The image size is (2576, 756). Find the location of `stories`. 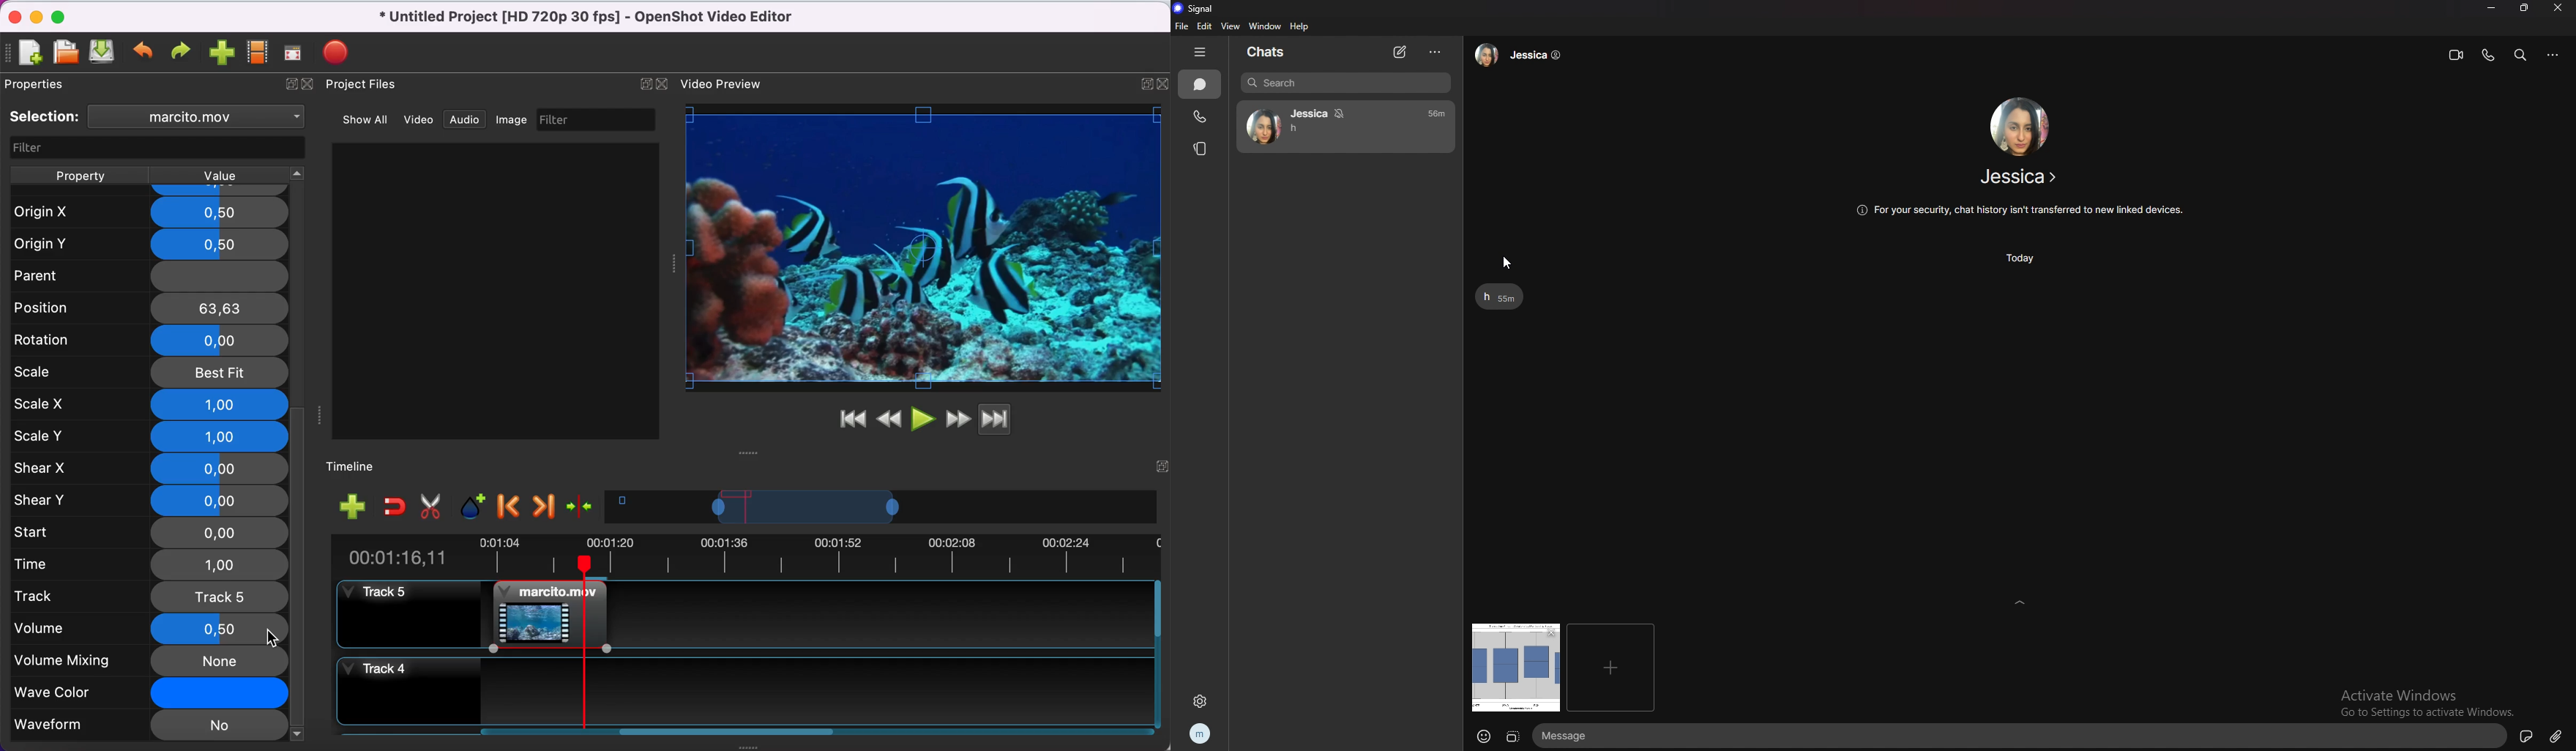

stories is located at coordinates (1200, 149).